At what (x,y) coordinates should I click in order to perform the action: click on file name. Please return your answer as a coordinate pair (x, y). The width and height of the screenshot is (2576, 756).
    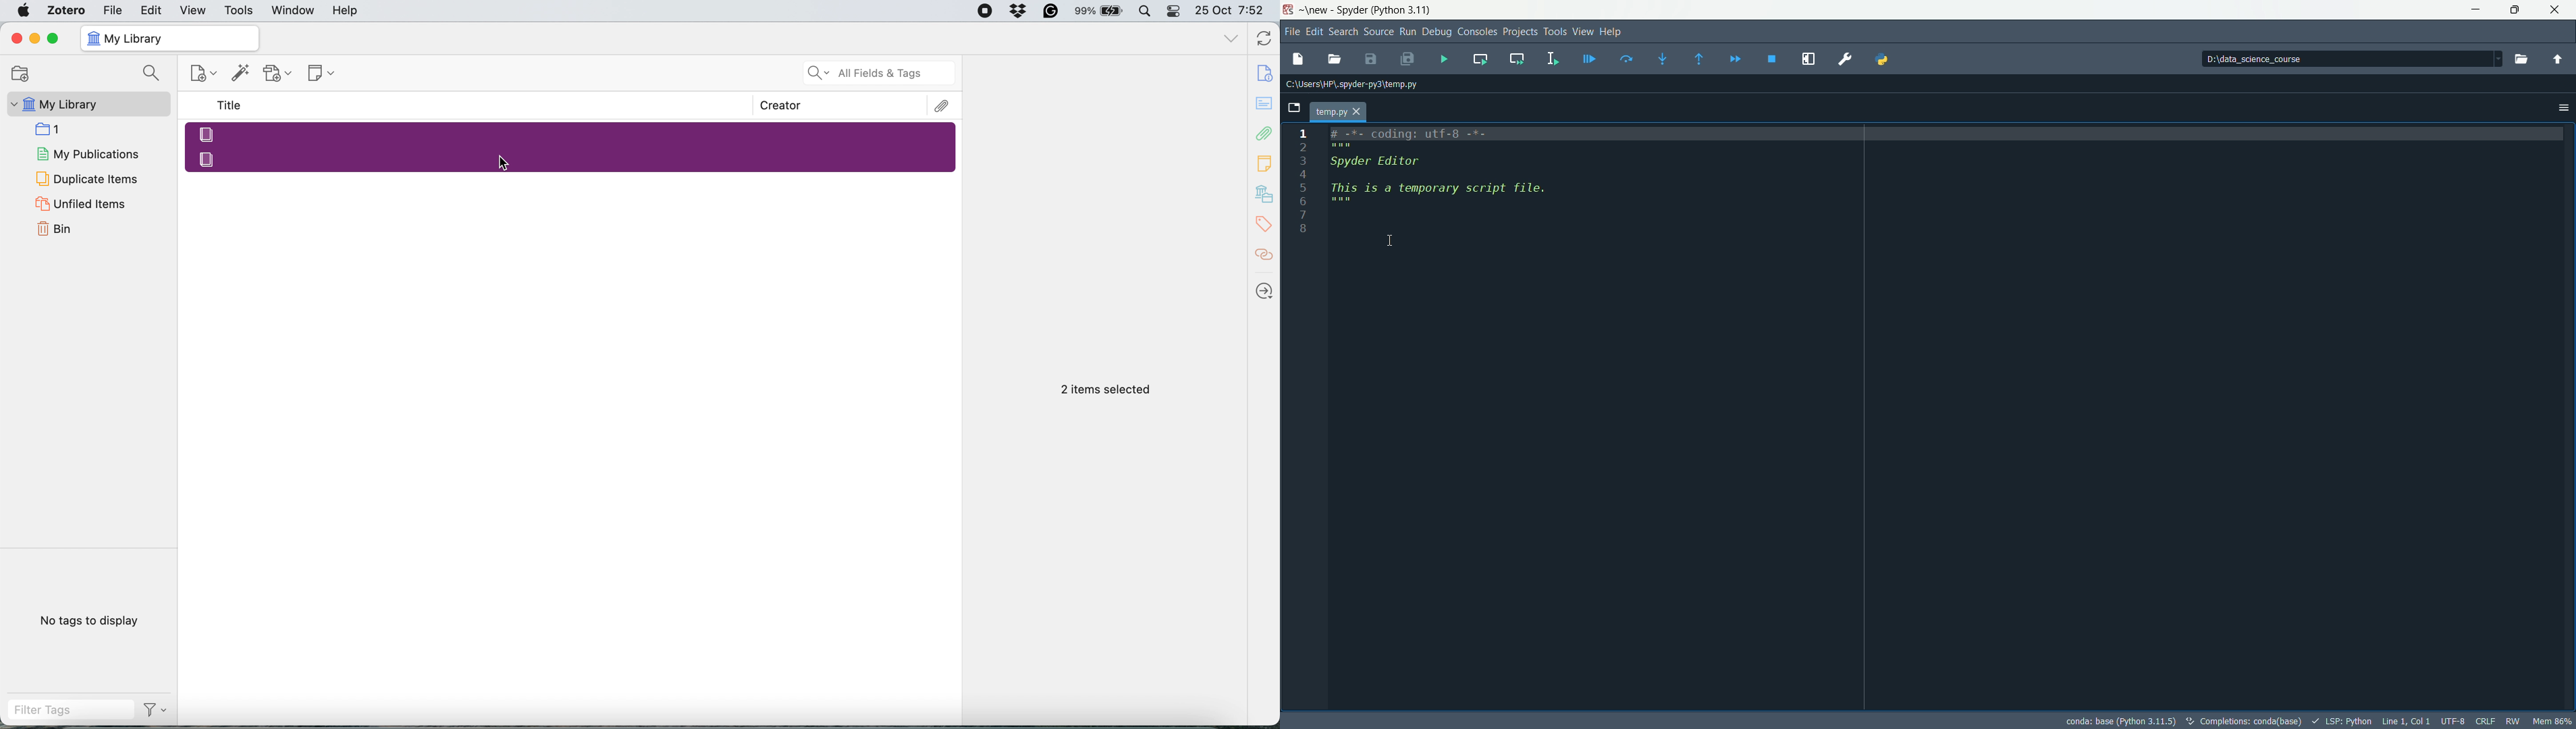
    Looking at the image, I should click on (1335, 113).